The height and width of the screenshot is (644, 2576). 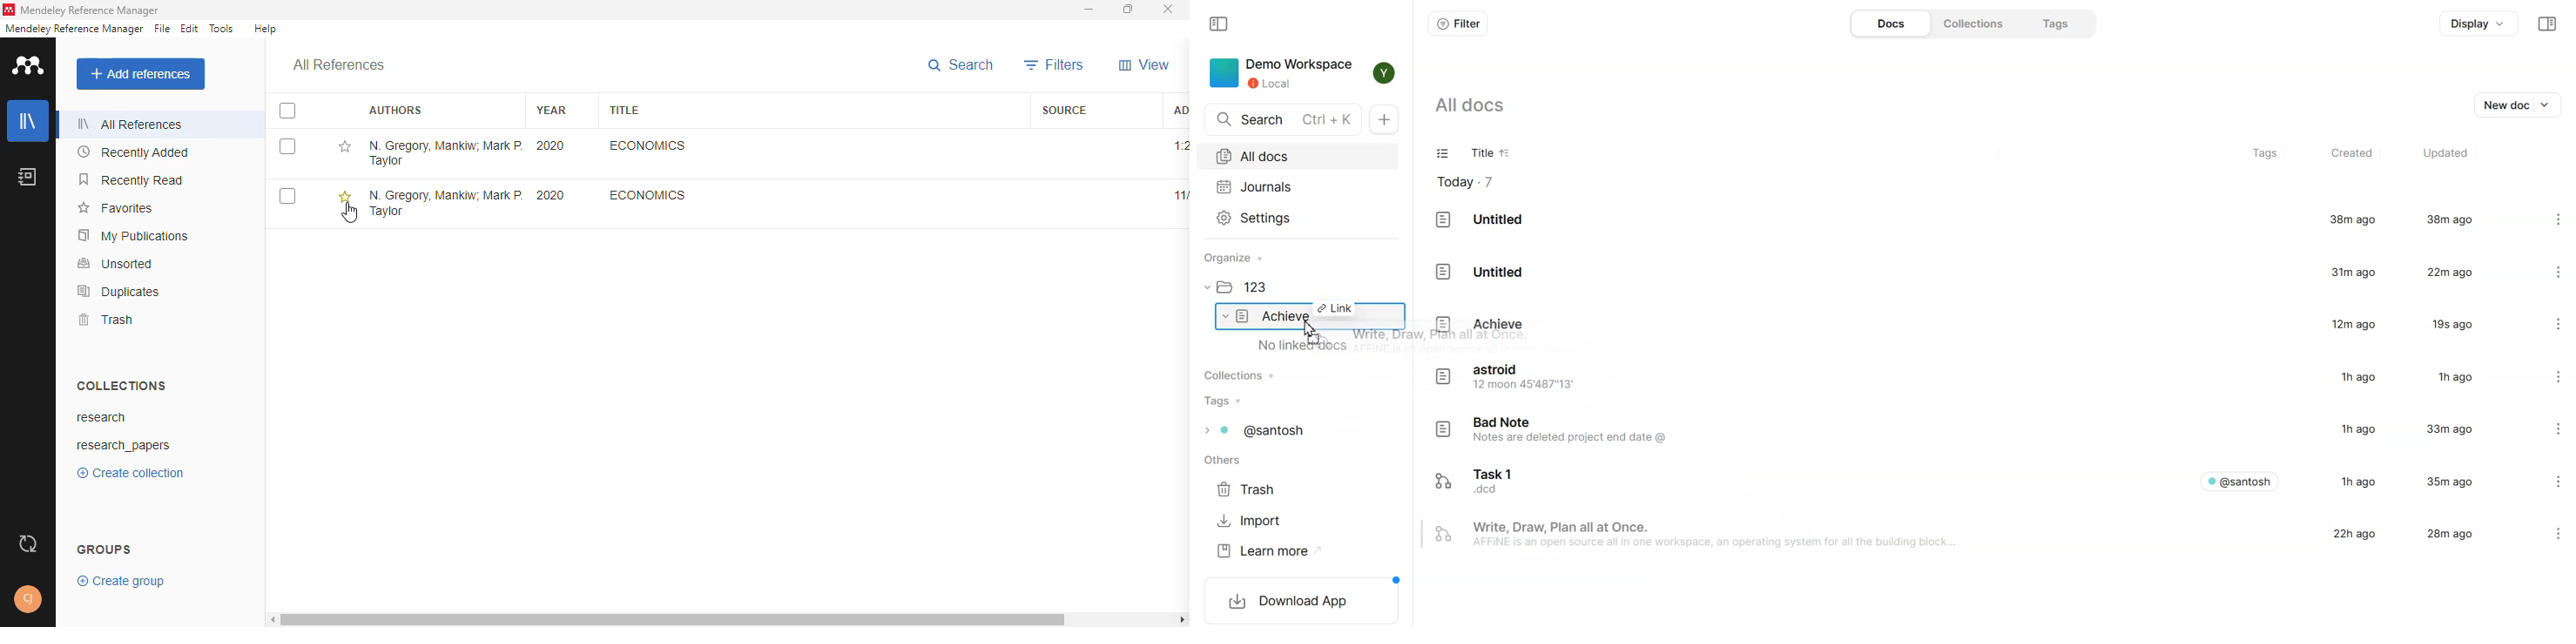 What do you see at coordinates (287, 146) in the screenshot?
I see `select` at bounding box center [287, 146].